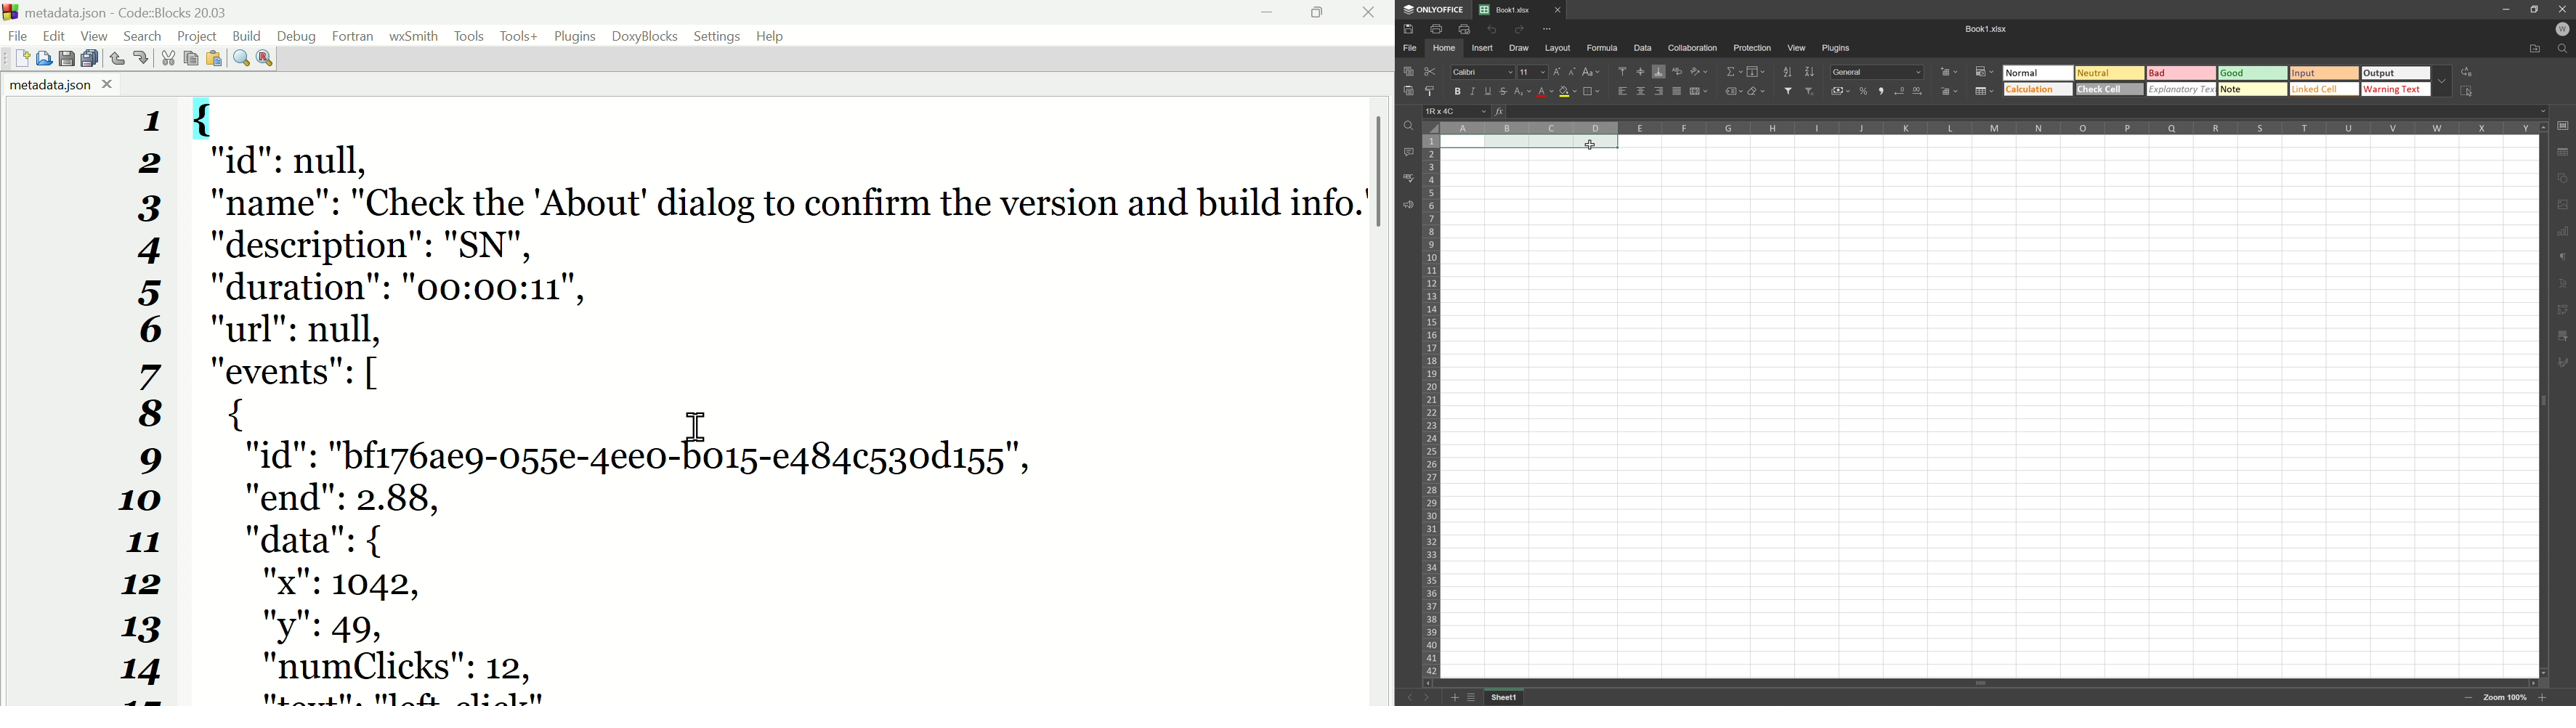 This screenshot has height=728, width=2576. I want to click on Underline, so click(1490, 91).